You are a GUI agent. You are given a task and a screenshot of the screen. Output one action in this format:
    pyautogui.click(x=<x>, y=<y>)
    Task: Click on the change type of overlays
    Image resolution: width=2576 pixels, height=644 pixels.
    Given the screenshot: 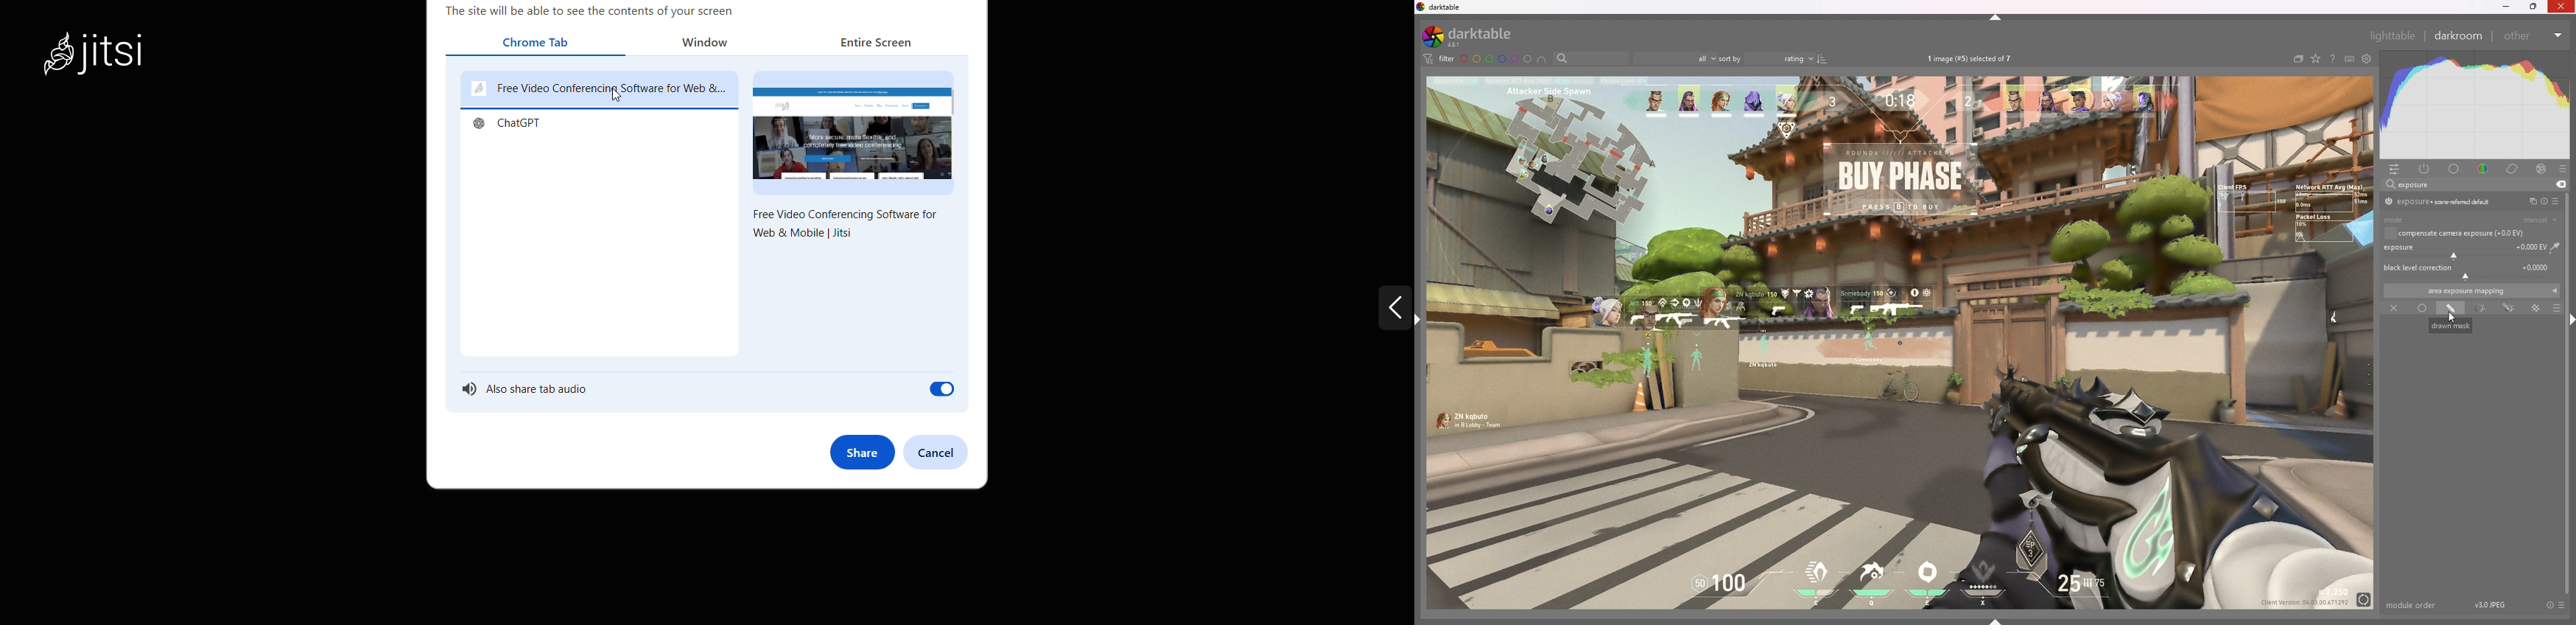 What is the action you would take?
    pyautogui.click(x=2317, y=59)
    